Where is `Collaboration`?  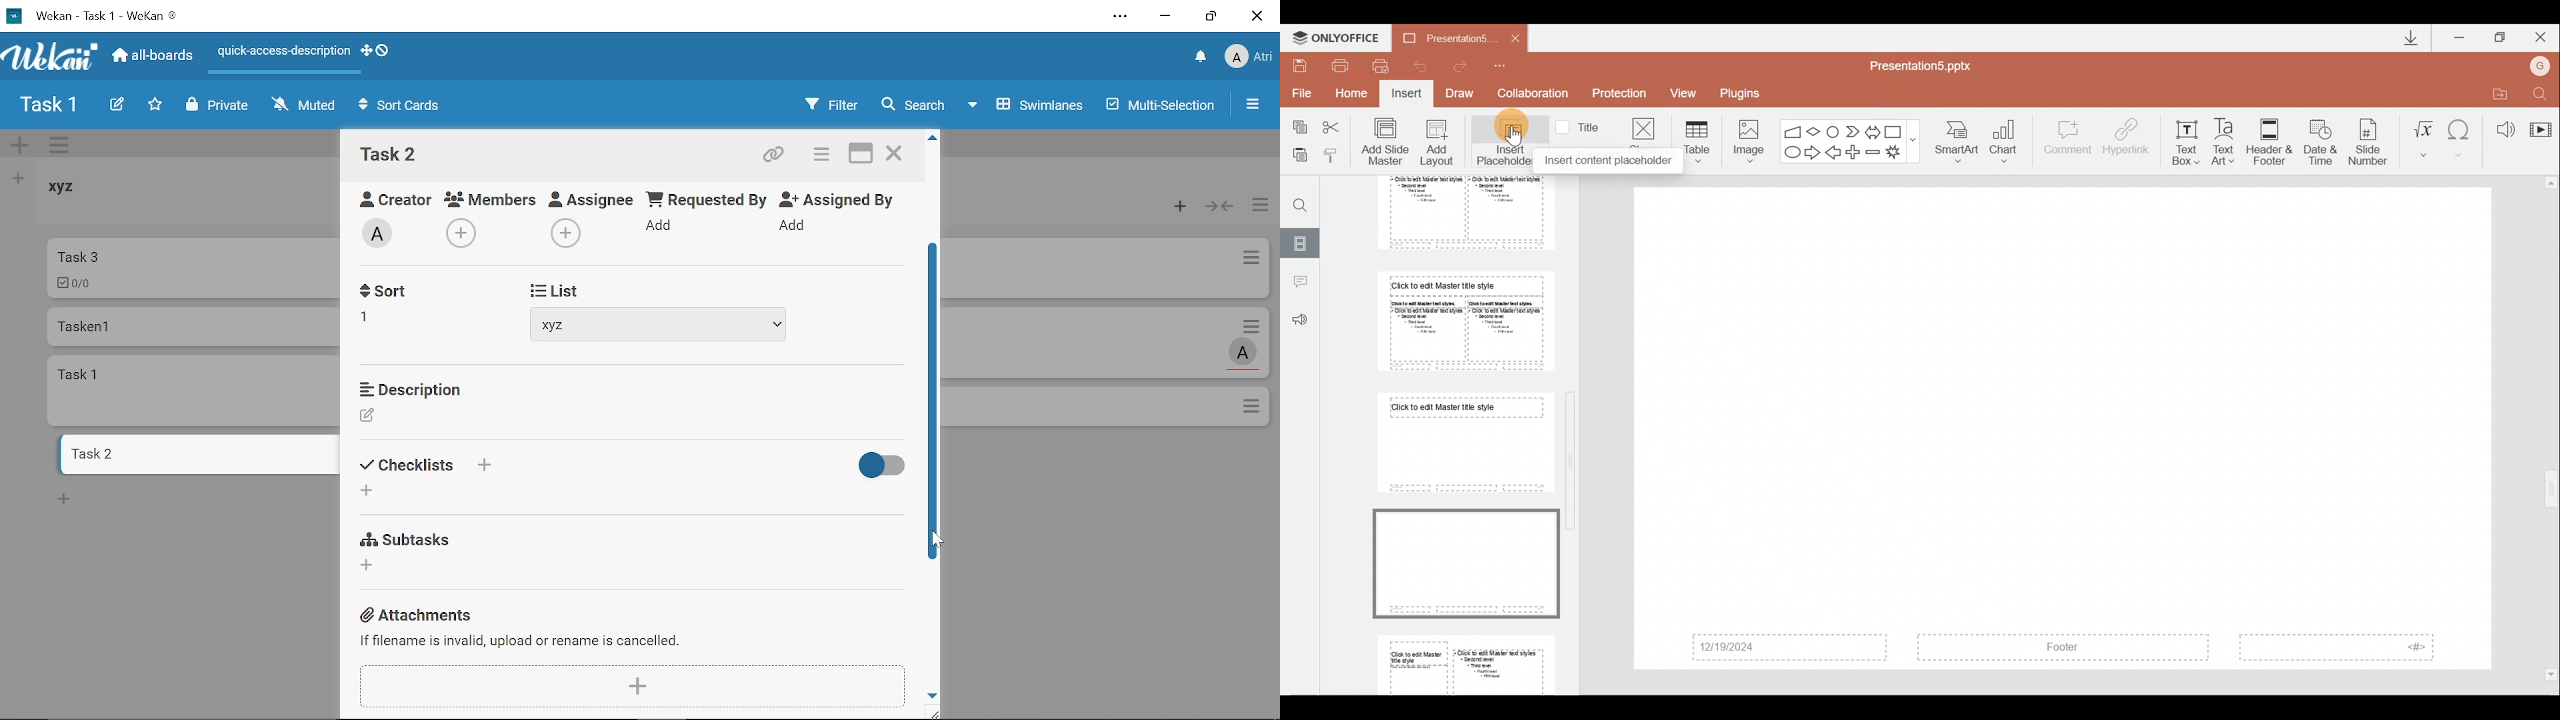
Collaboration is located at coordinates (1533, 93).